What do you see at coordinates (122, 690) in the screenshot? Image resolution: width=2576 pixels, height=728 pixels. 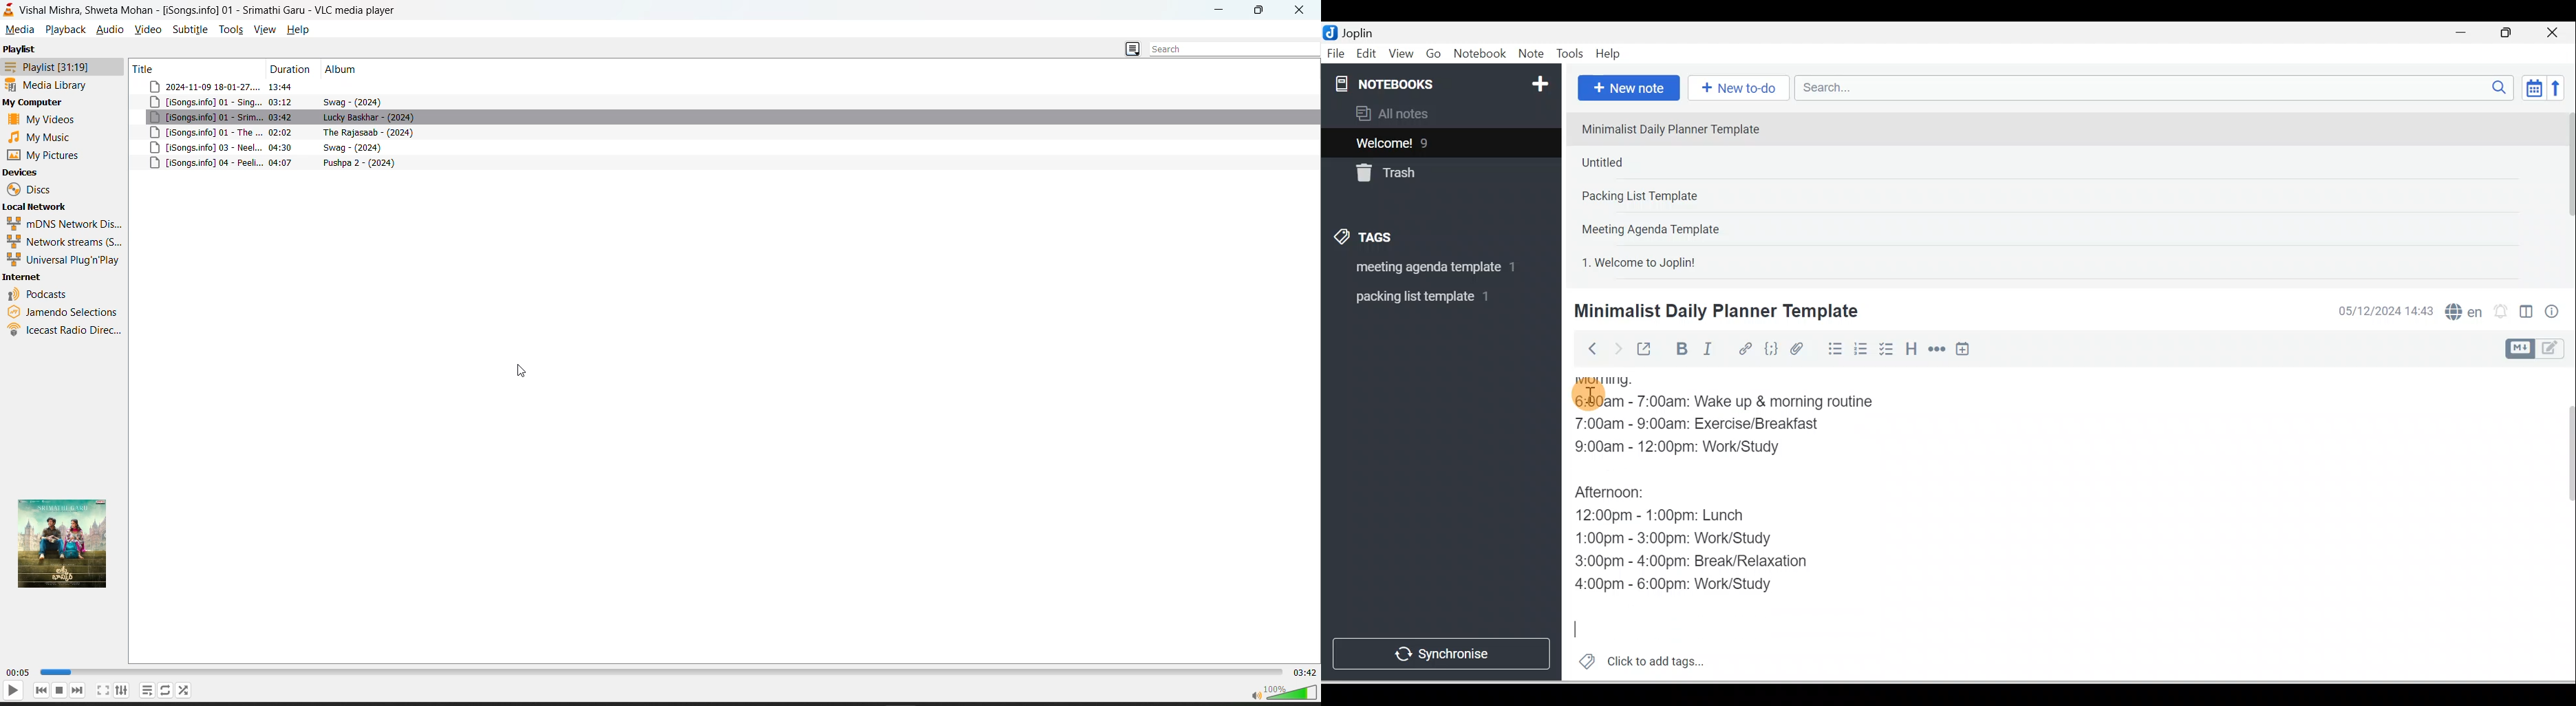 I see `settings` at bounding box center [122, 690].